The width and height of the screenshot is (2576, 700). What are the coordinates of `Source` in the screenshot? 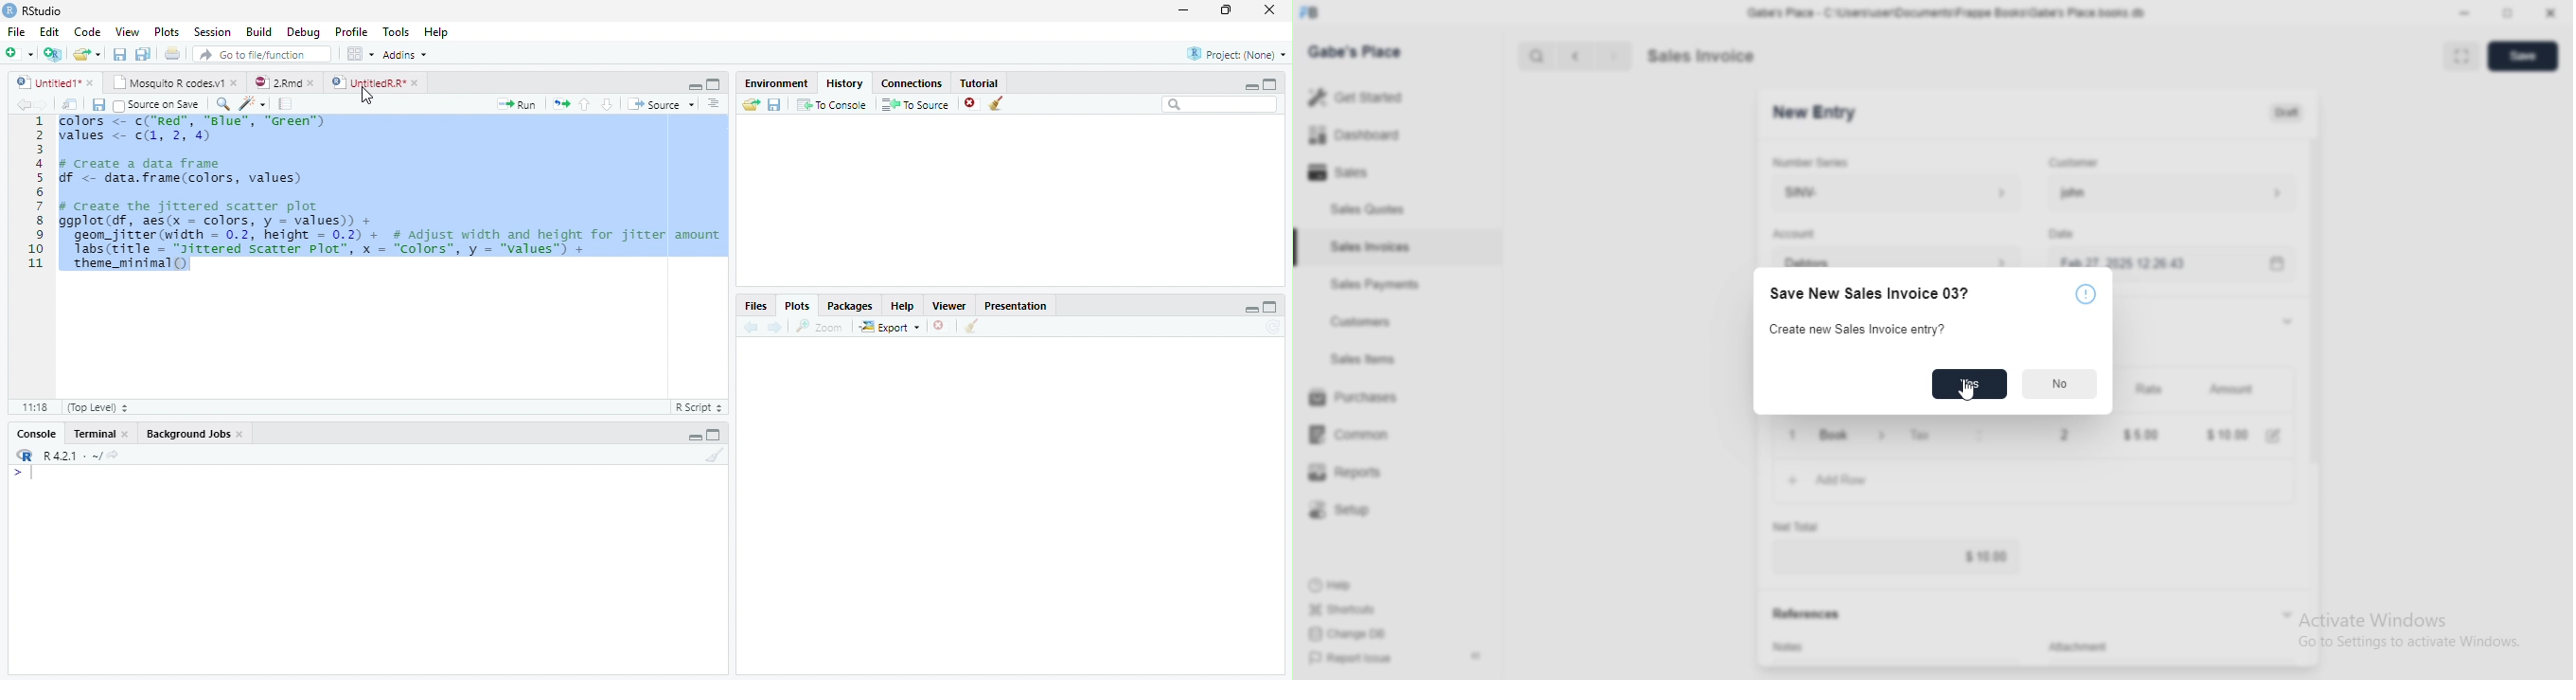 It's located at (661, 104).